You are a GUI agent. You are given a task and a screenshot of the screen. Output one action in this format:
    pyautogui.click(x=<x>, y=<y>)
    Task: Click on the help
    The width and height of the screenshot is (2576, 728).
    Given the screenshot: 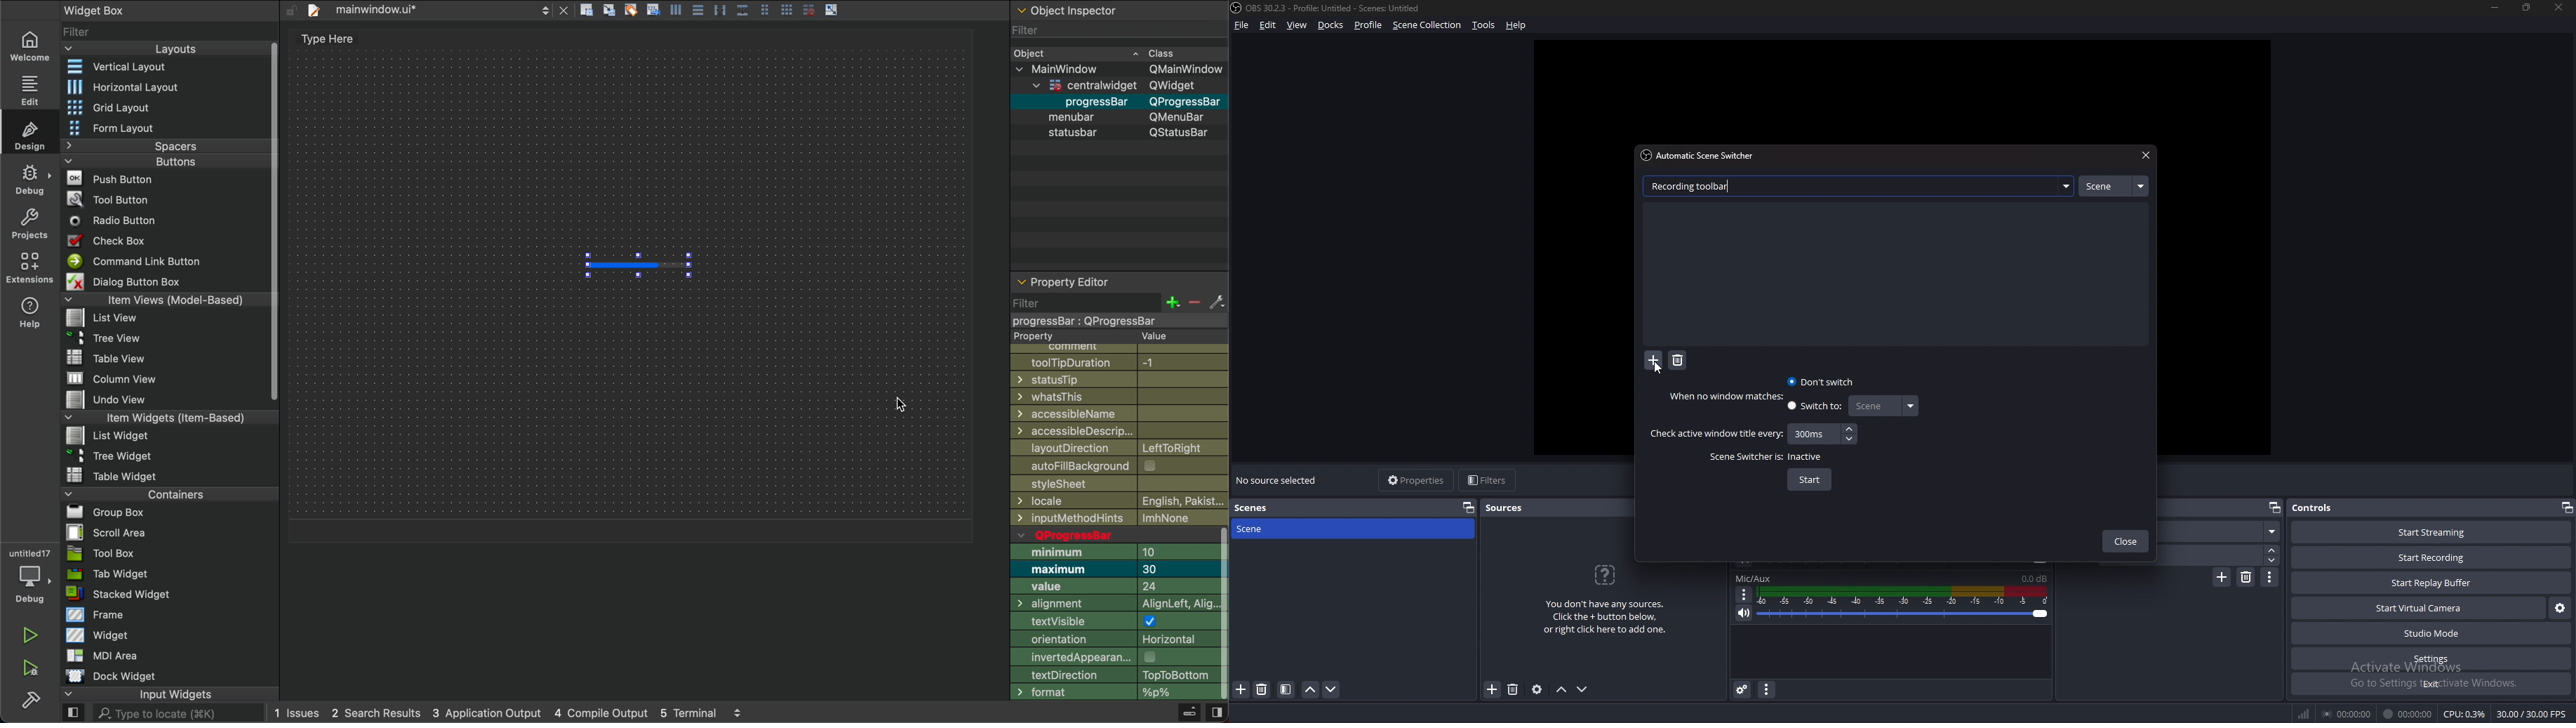 What is the action you would take?
    pyautogui.click(x=1516, y=26)
    